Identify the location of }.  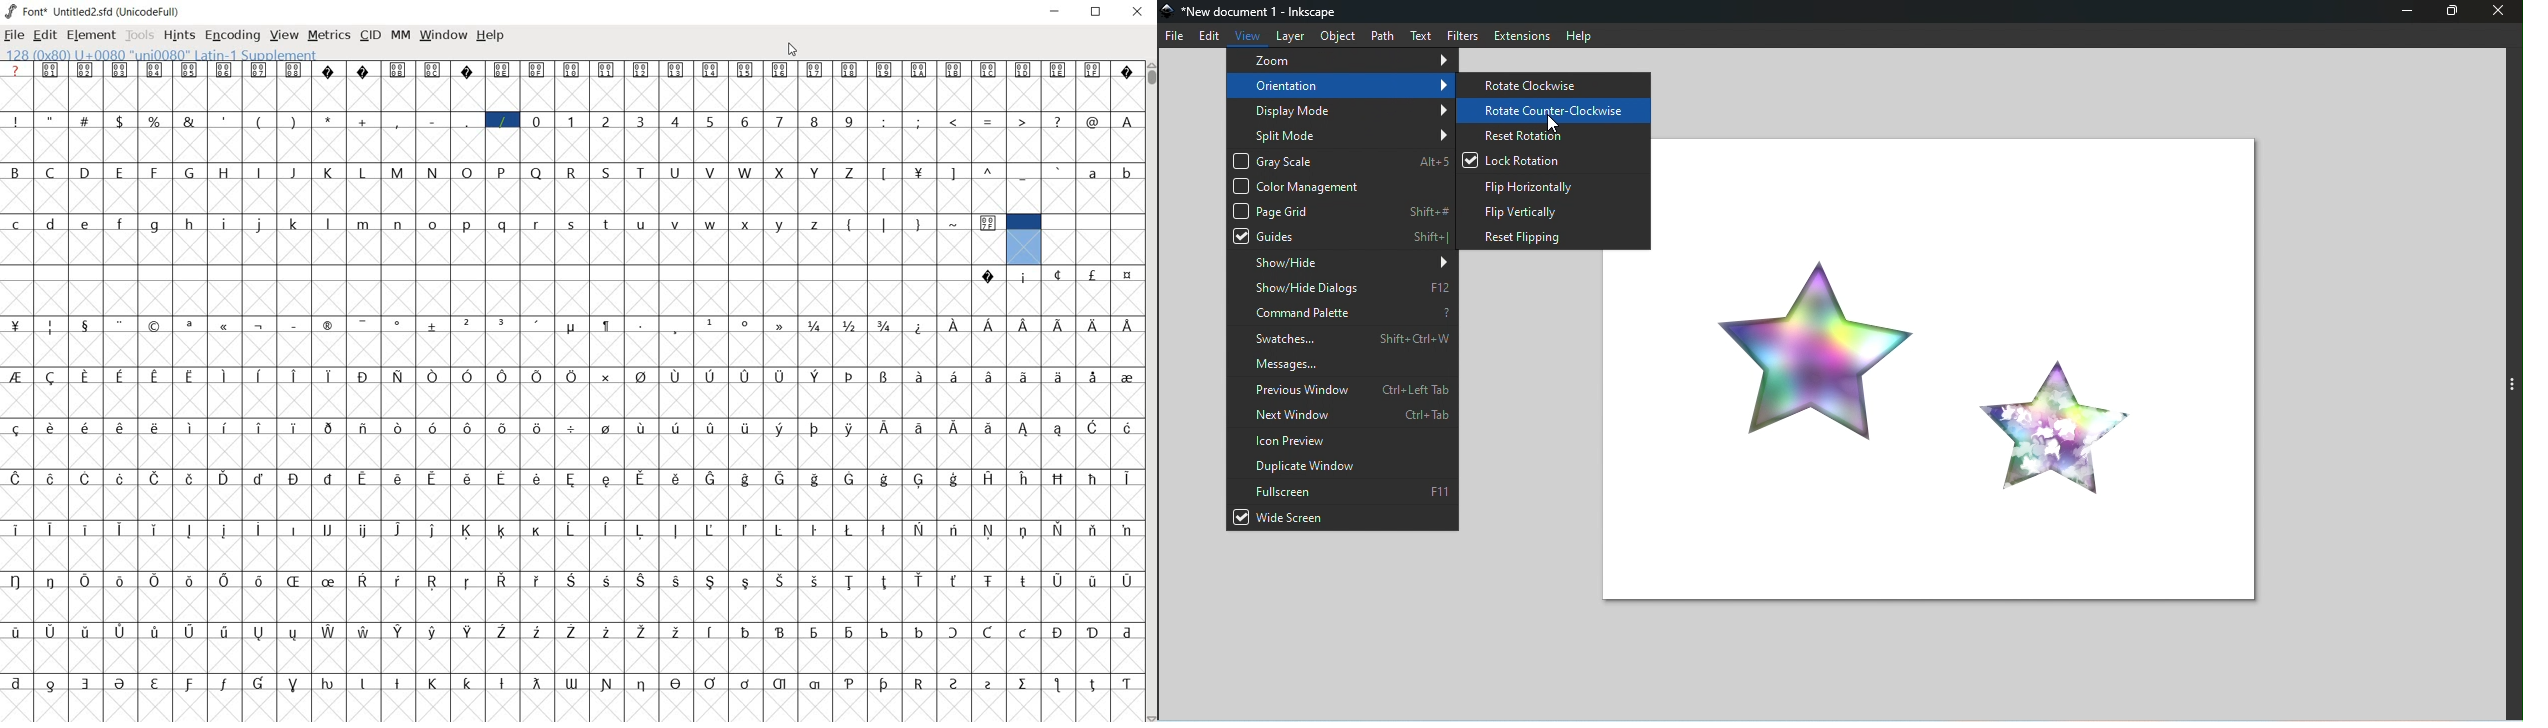
(920, 223).